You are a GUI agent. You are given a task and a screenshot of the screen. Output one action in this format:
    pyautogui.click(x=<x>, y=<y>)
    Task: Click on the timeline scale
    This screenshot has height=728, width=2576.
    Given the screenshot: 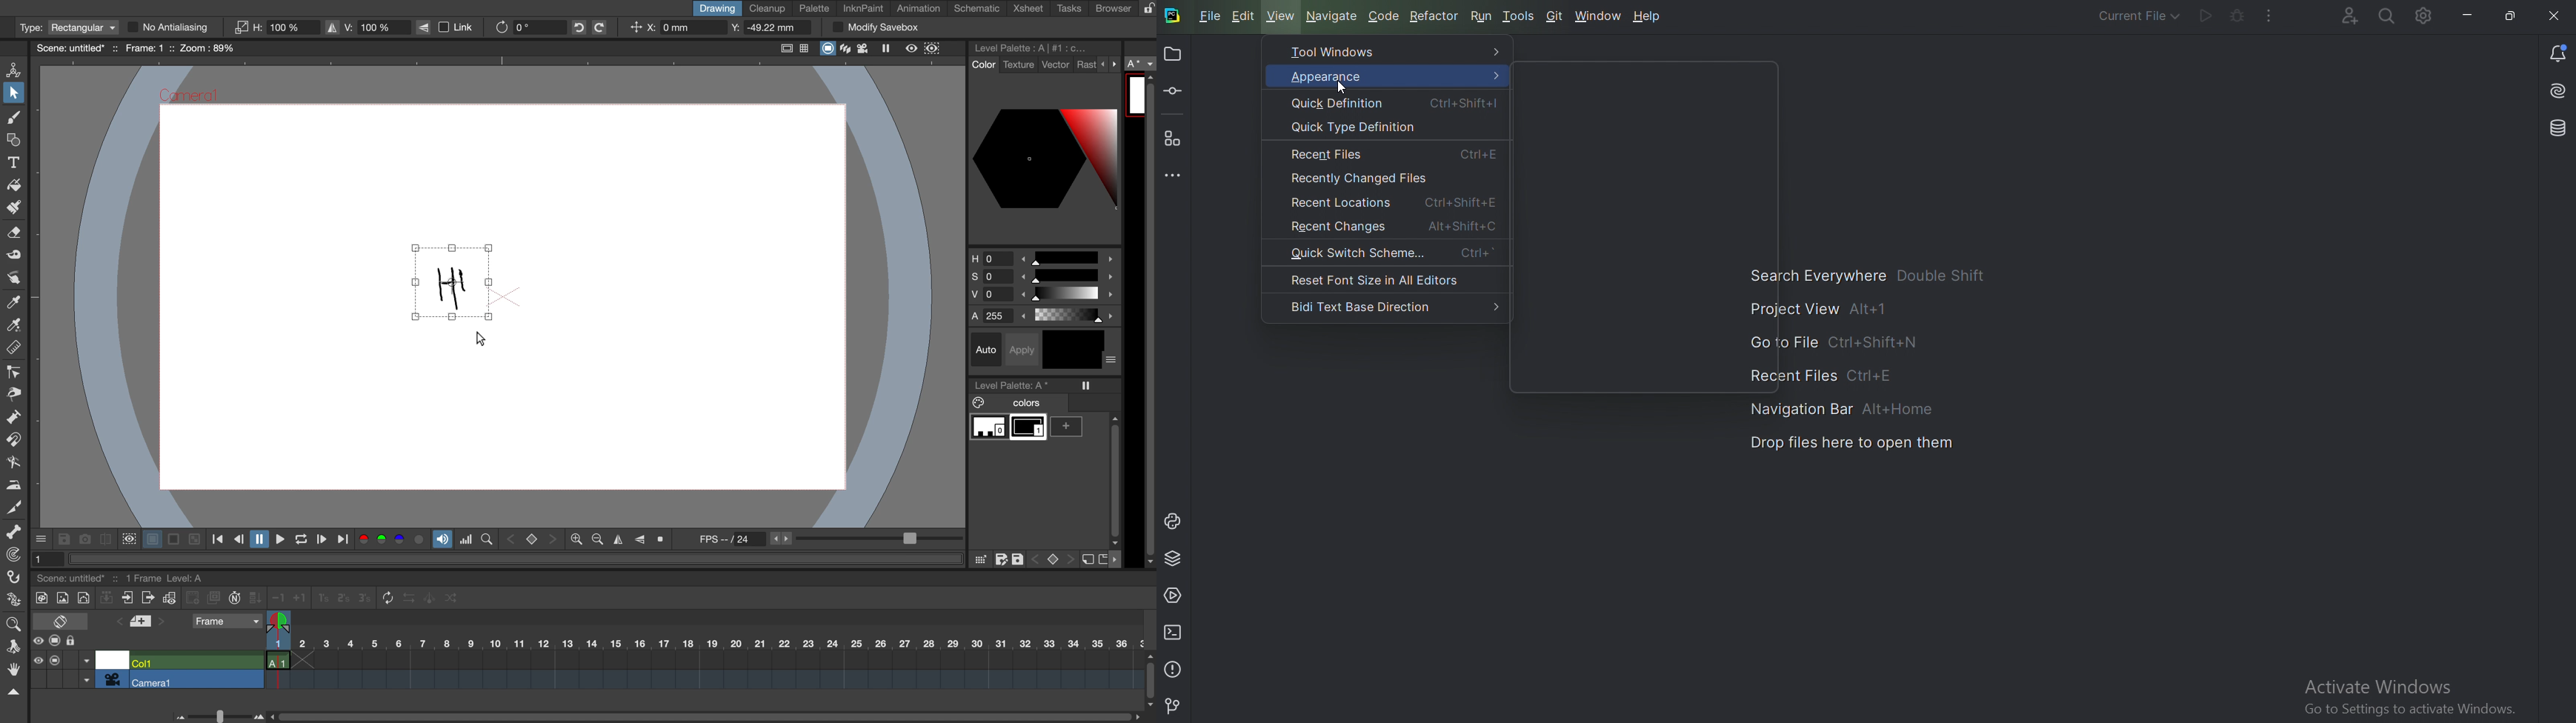 What is the action you would take?
    pyautogui.click(x=703, y=656)
    